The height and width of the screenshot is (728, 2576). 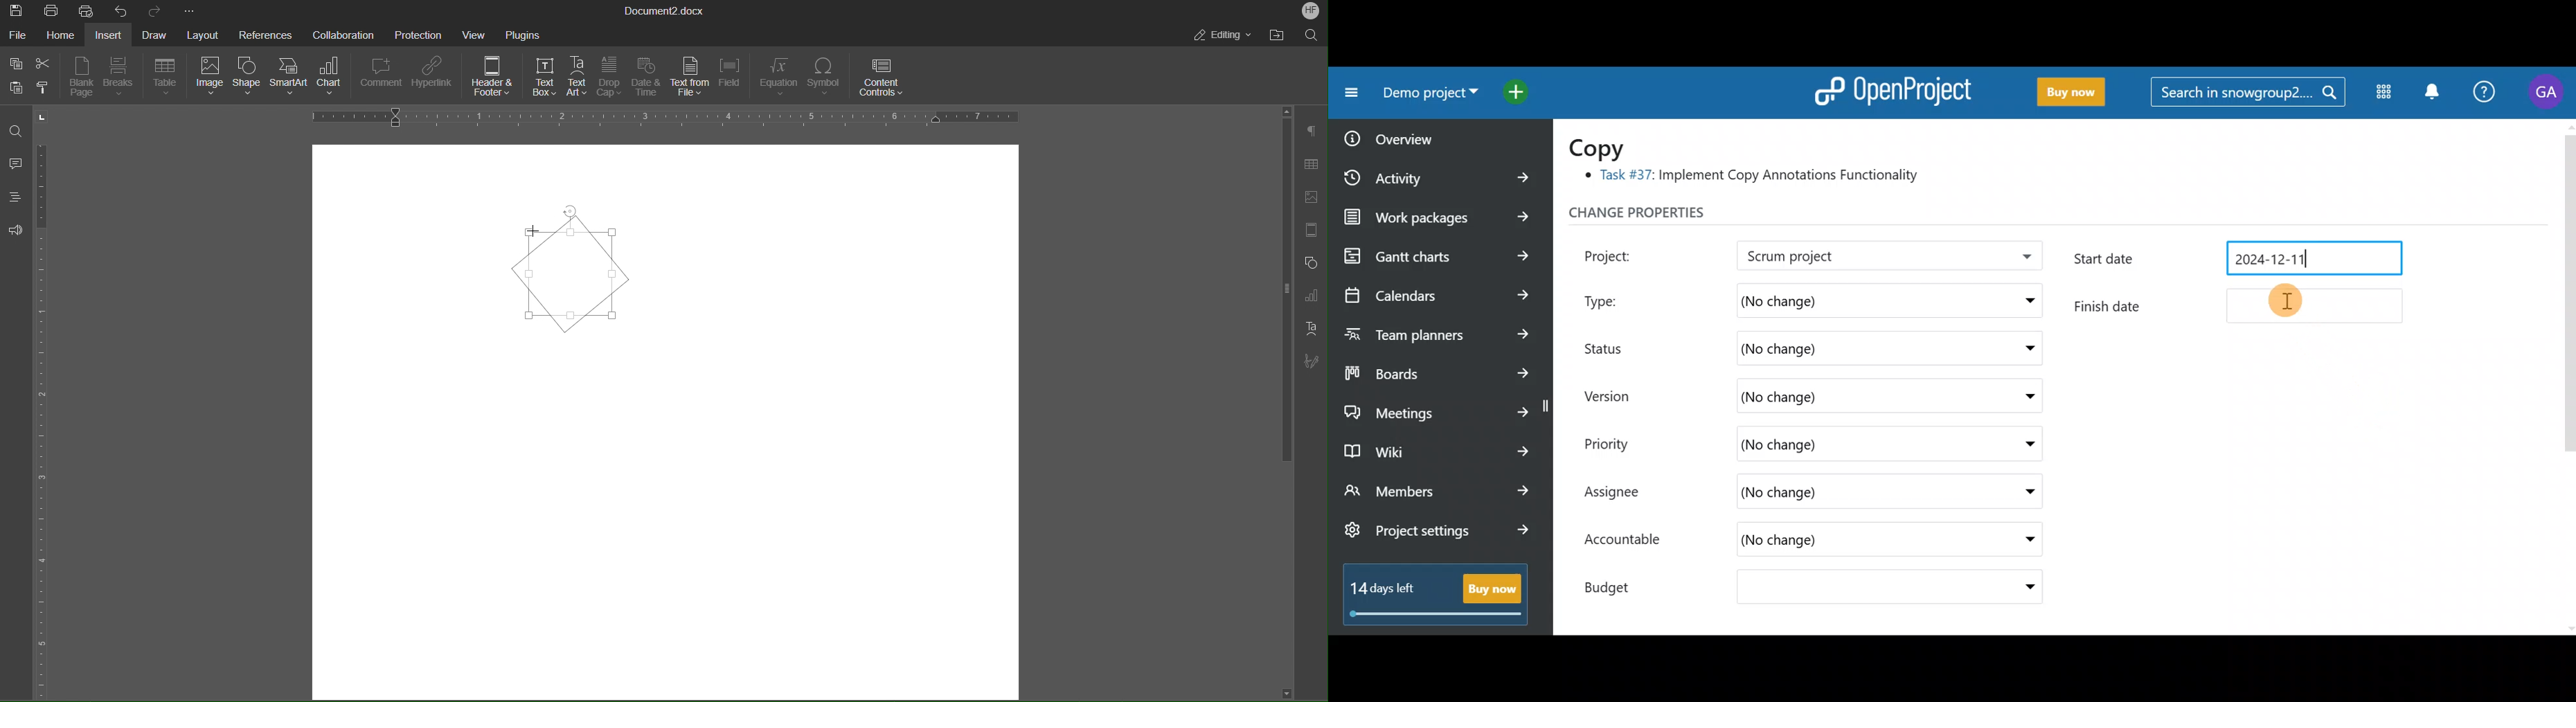 I want to click on Activity, so click(x=1441, y=174).